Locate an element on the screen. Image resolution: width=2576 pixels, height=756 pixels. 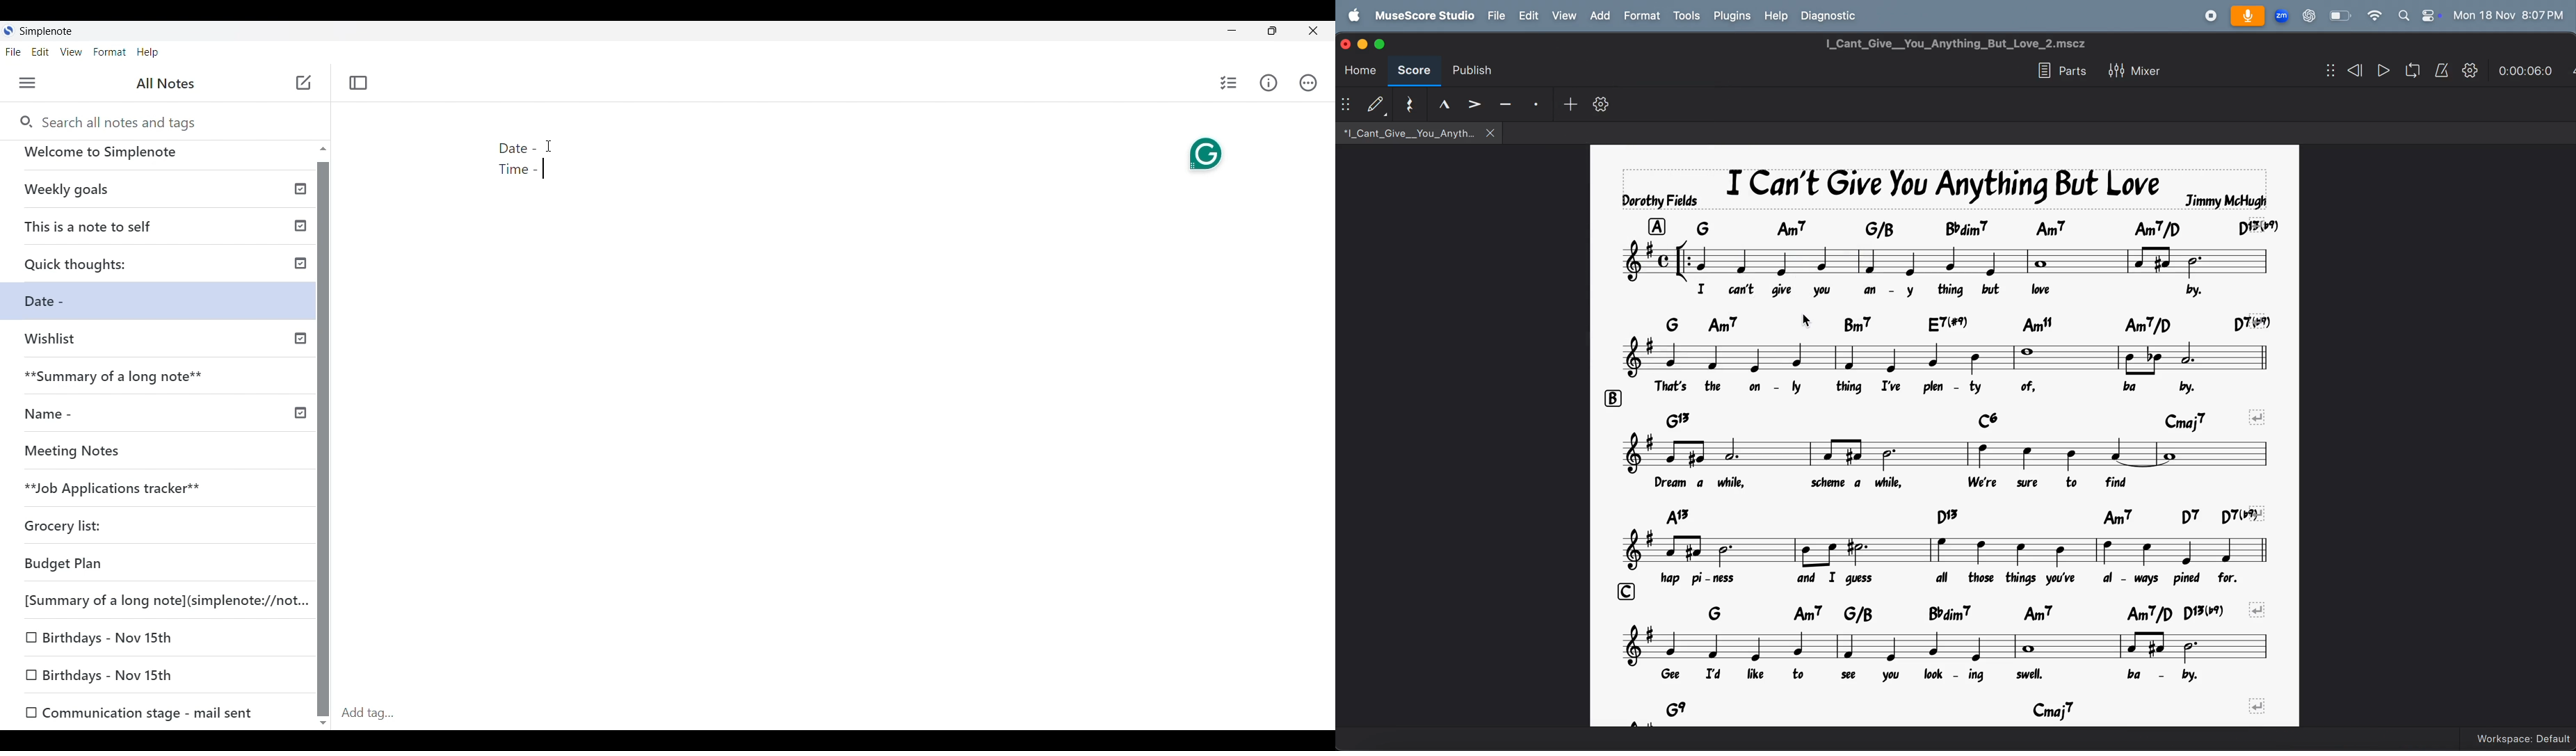
Grammarly extension is located at coordinates (1207, 154).